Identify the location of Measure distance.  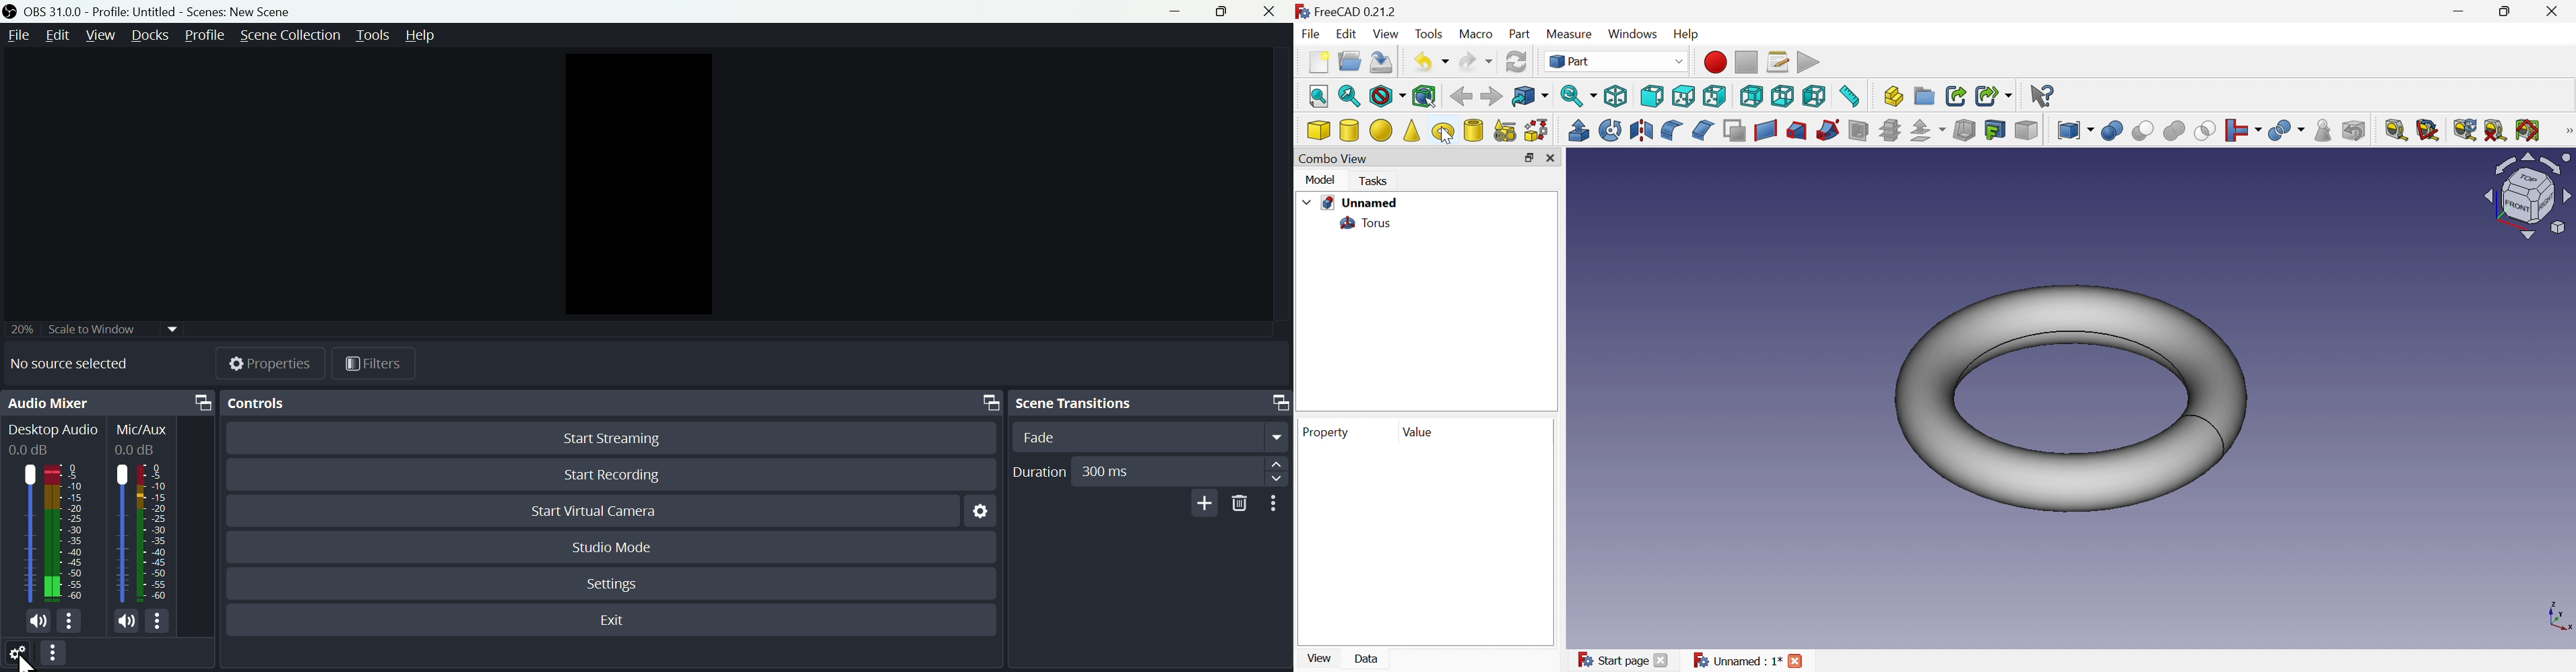
(1853, 96).